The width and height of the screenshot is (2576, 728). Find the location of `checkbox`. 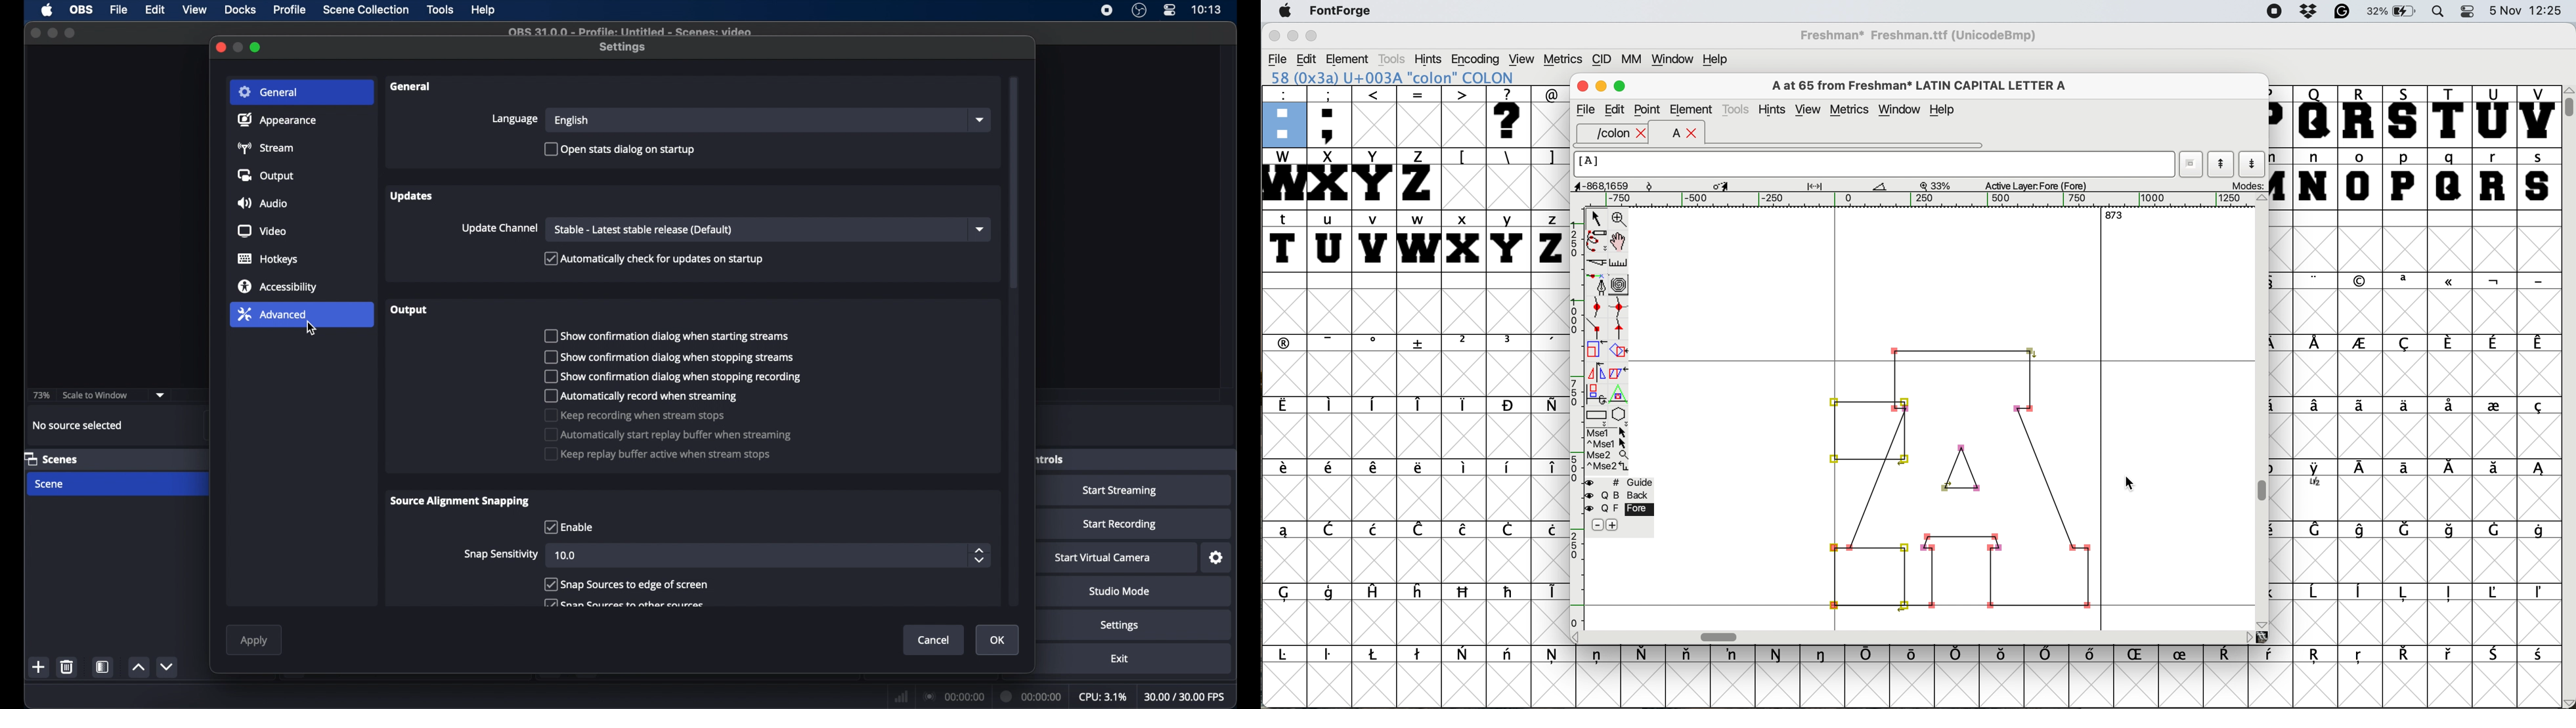

checkbox is located at coordinates (633, 415).